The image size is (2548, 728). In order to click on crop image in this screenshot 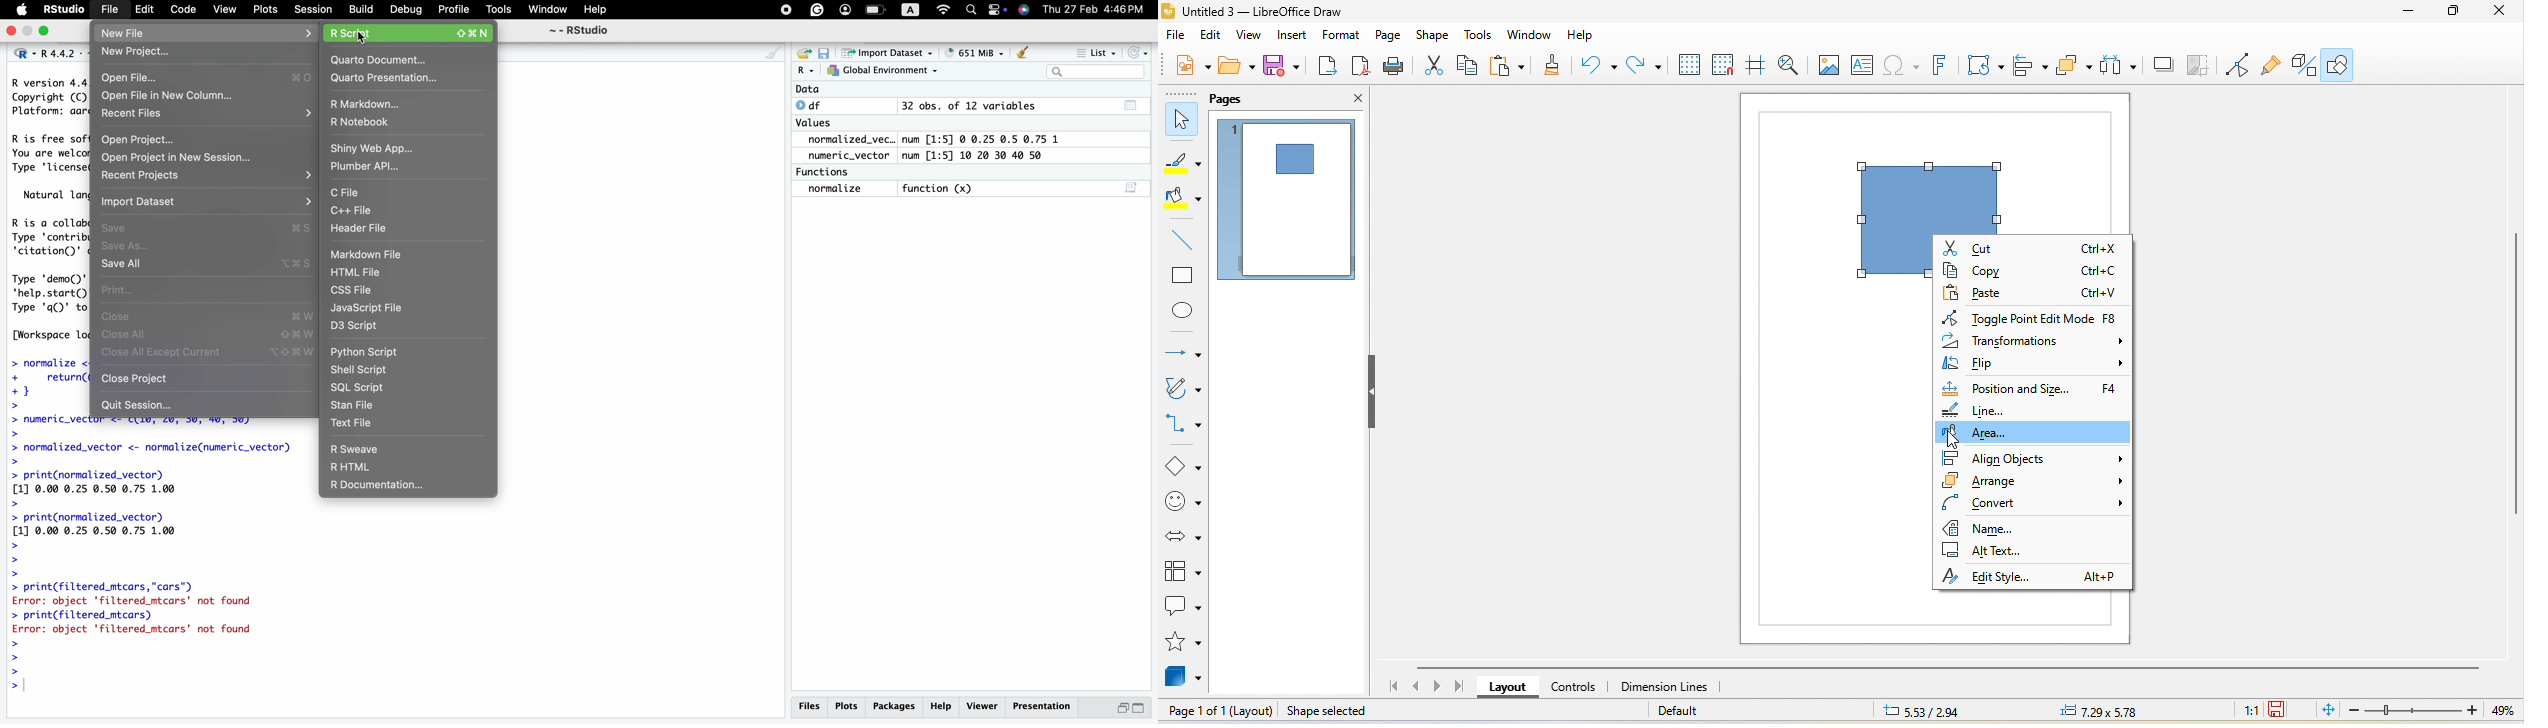, I will do `click(2199, 66)`.